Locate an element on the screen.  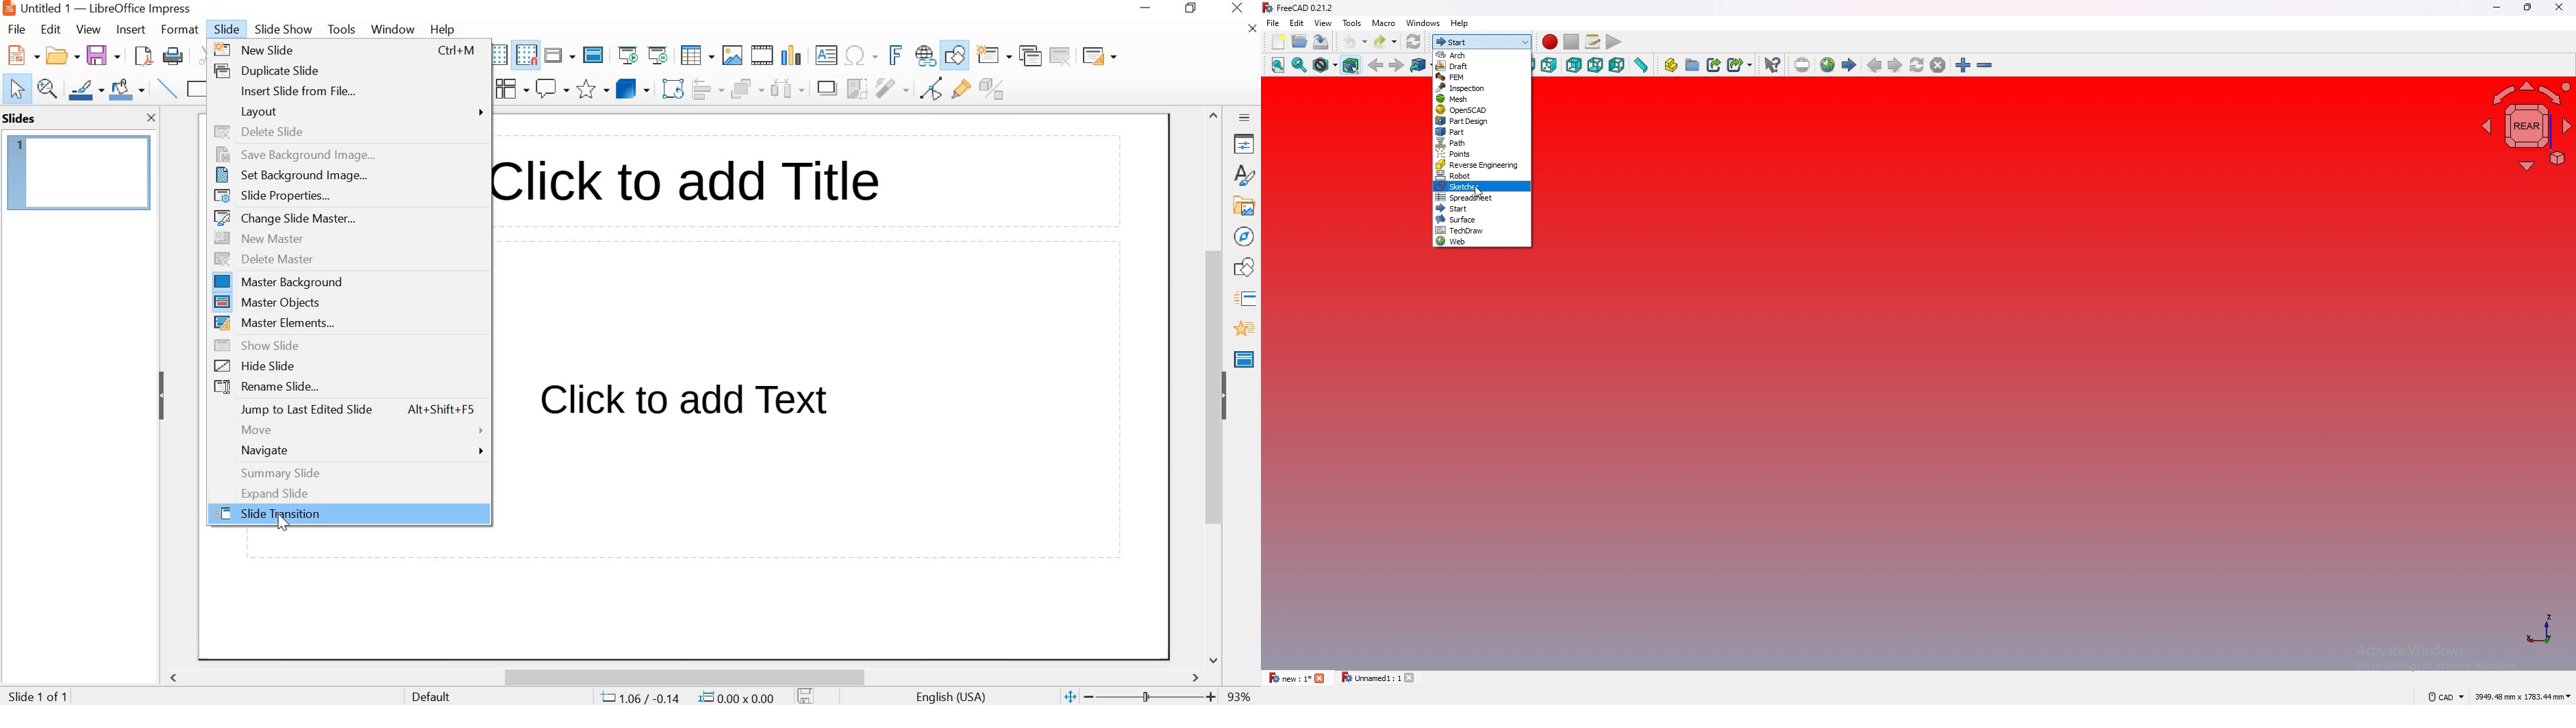
navigating cube is located at coordinates (2523, 126).